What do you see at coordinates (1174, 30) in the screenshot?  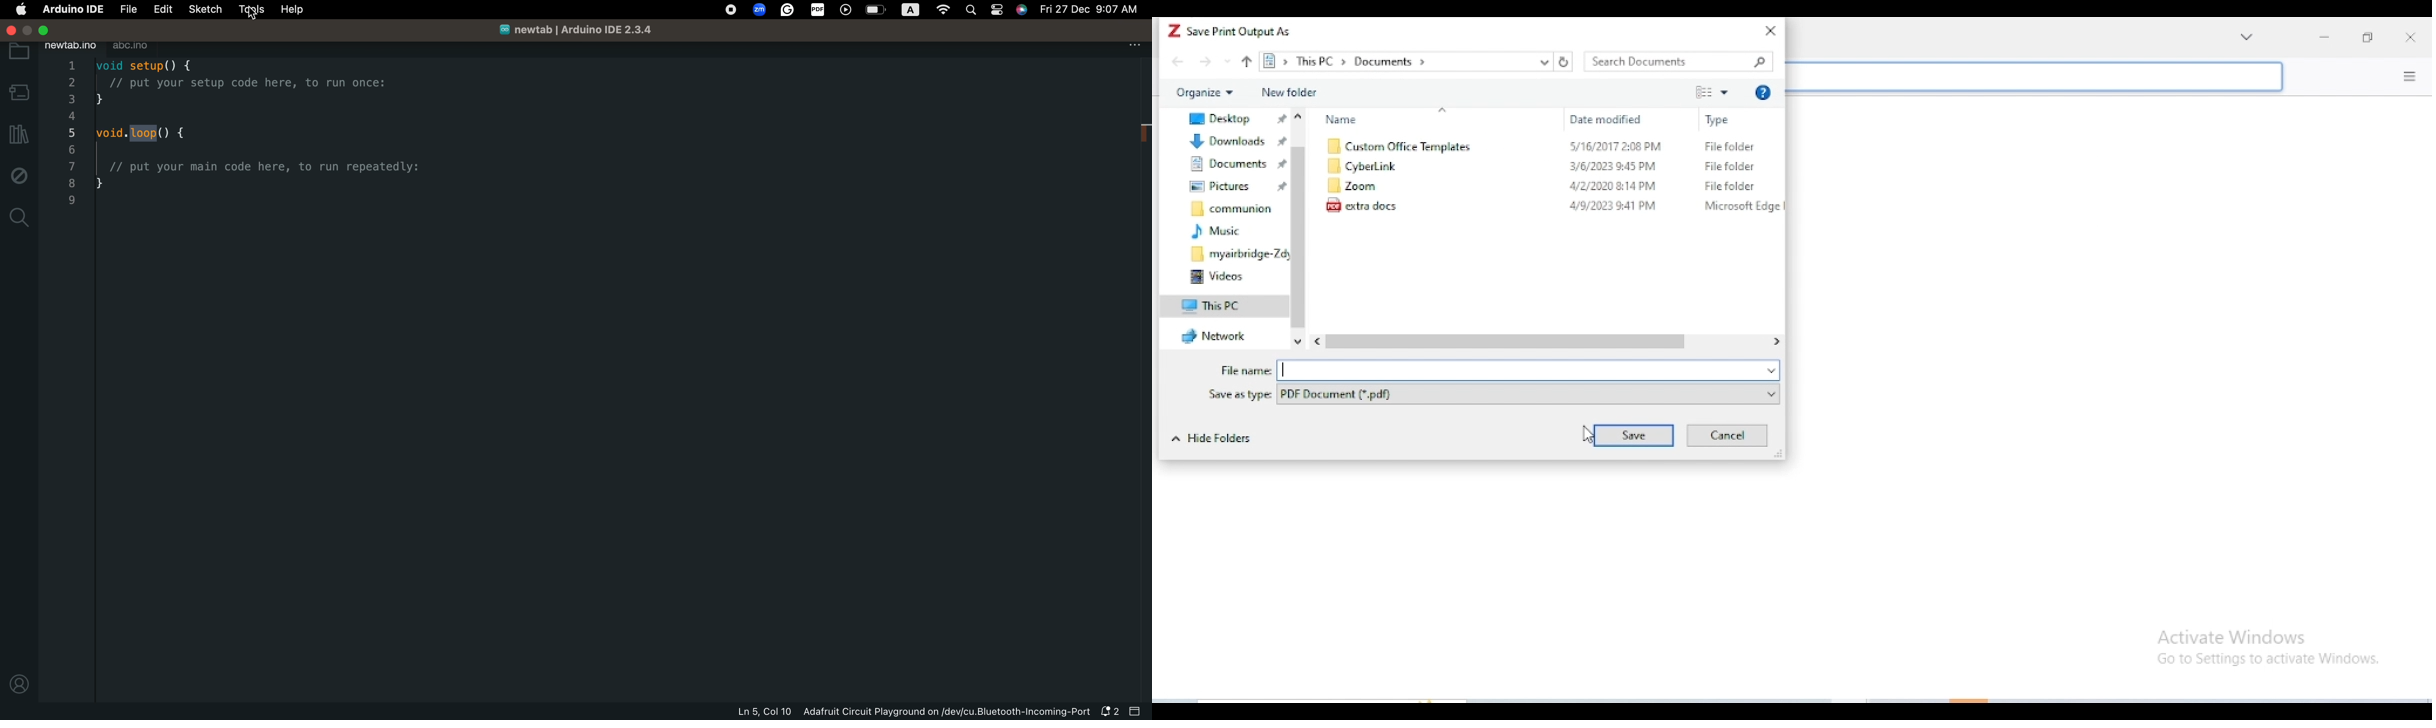 I see `logo` at bounding box center [1174, 30].